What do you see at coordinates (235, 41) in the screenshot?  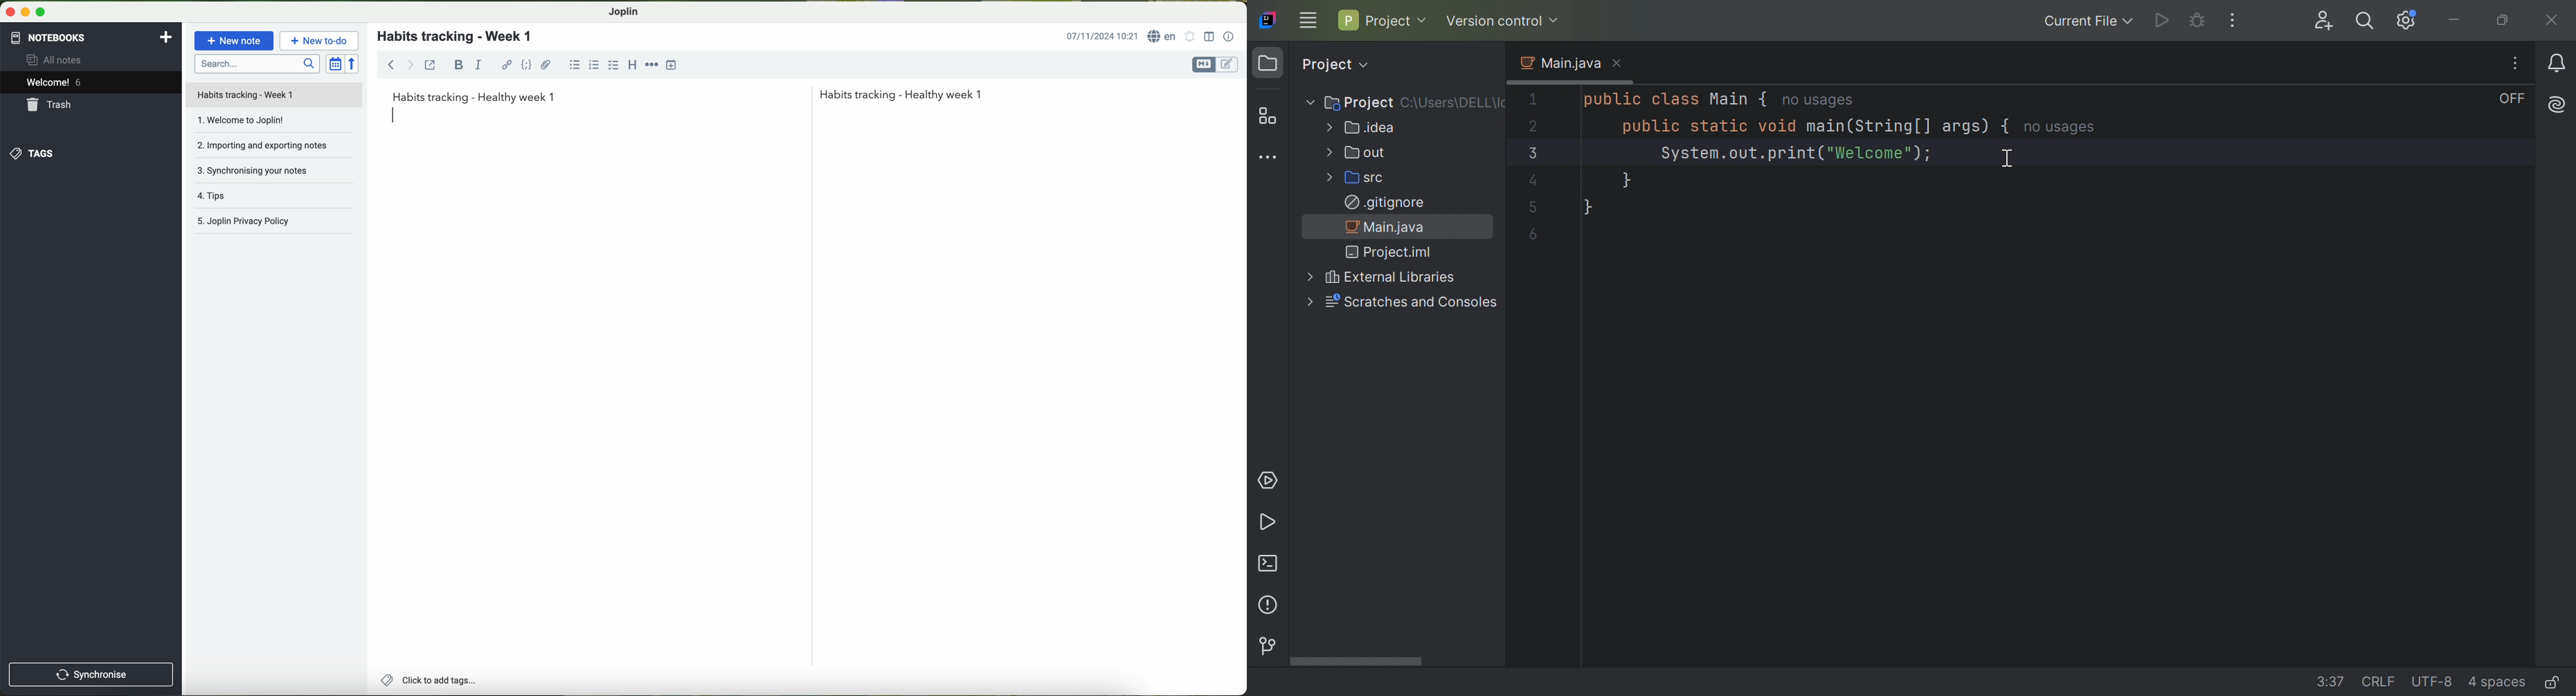 I see `new note button` at bounding box center [235, 41].